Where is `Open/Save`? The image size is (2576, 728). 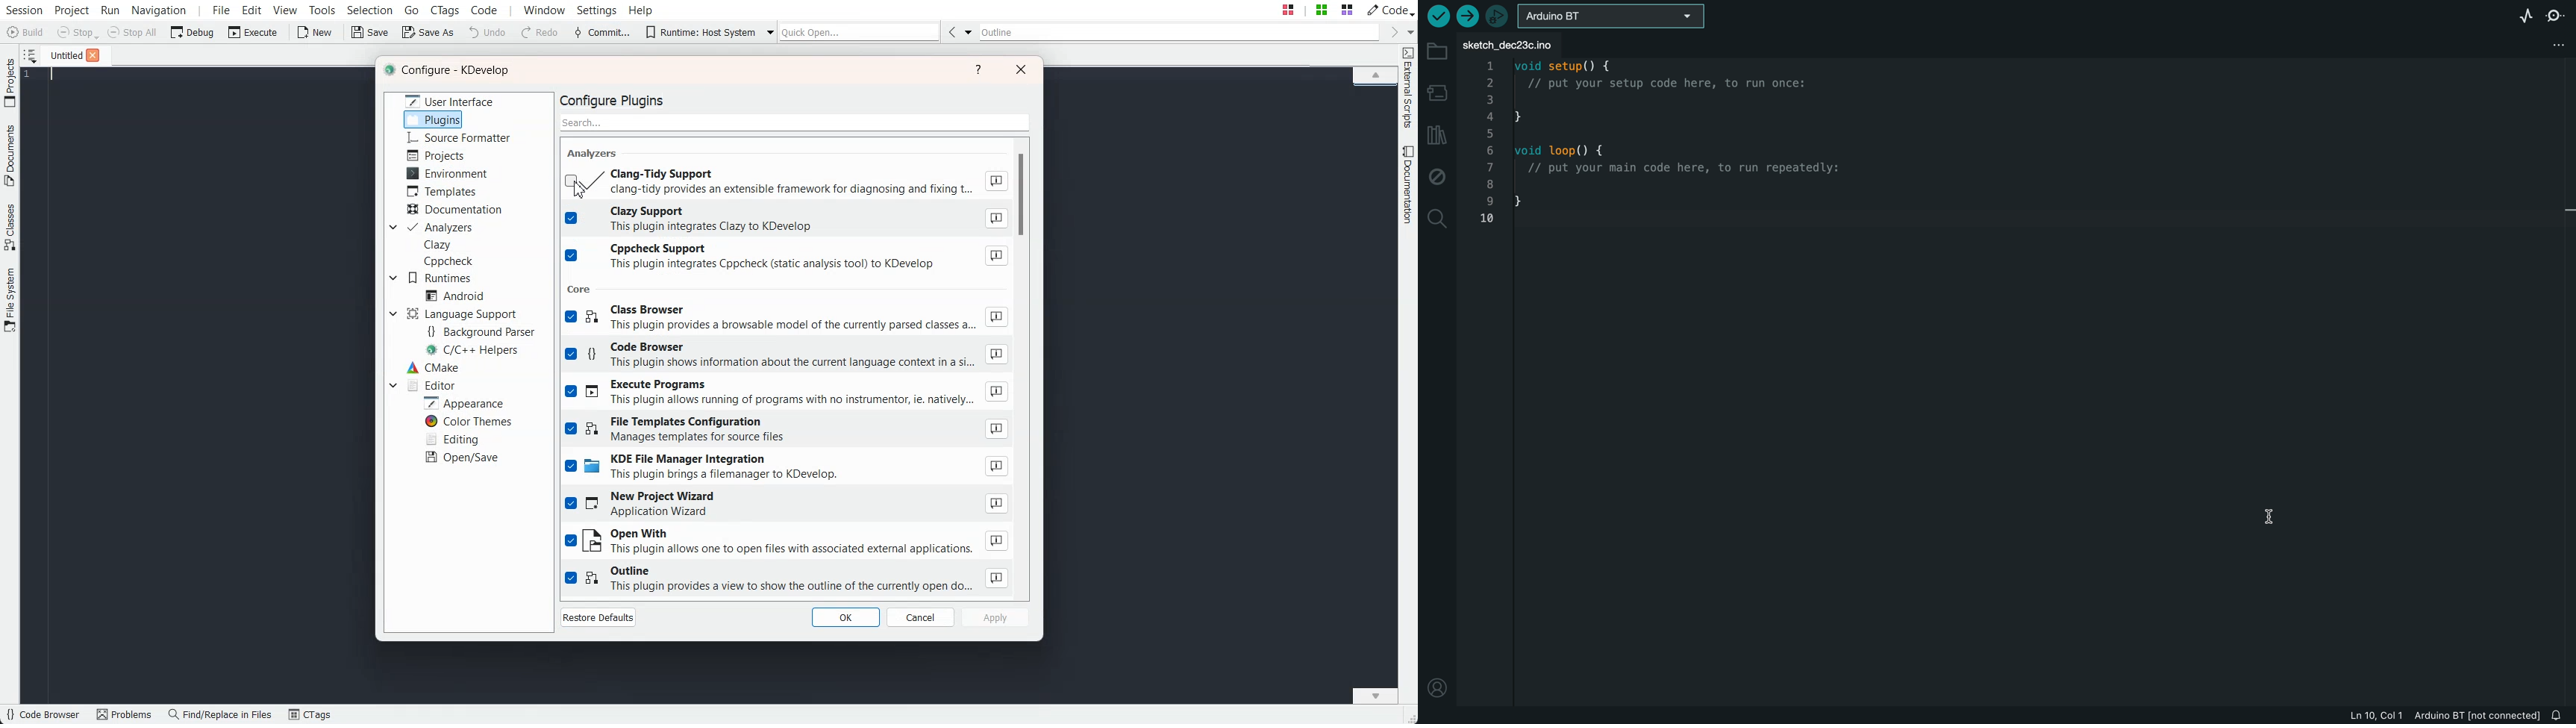 Open/Save is located at coordinates (463, 457).